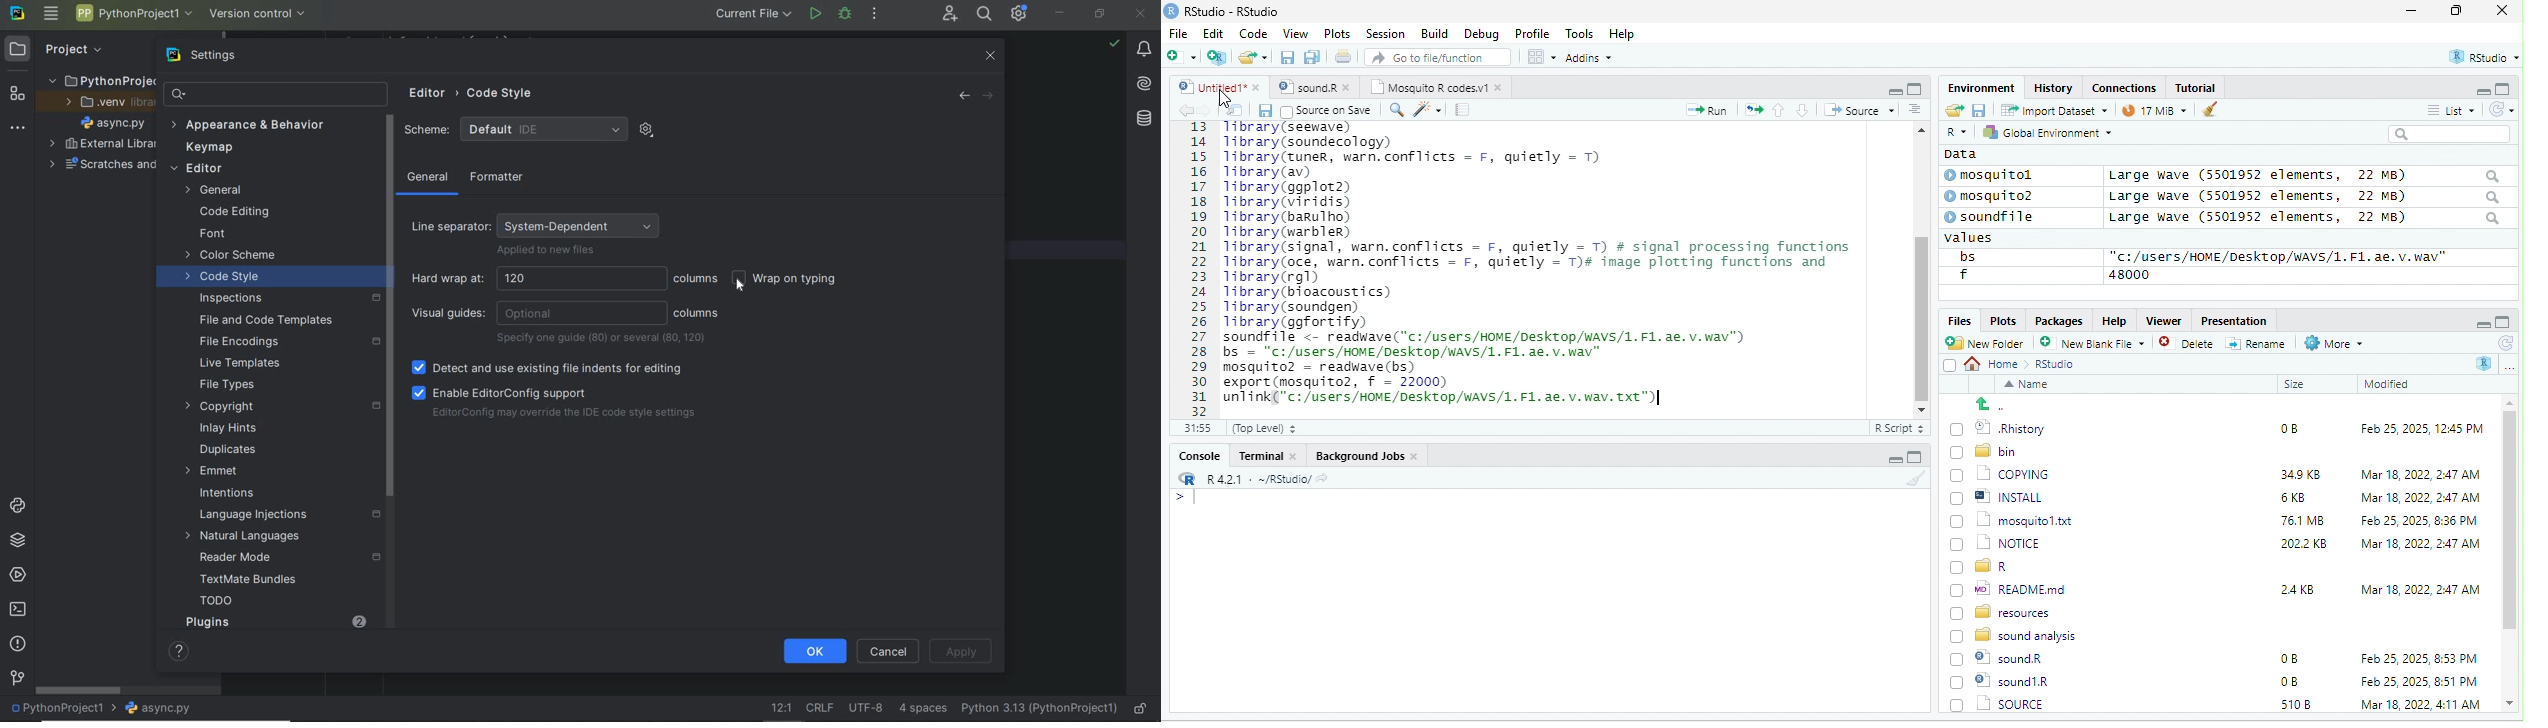  I want to click on open, so click(1235, 110).